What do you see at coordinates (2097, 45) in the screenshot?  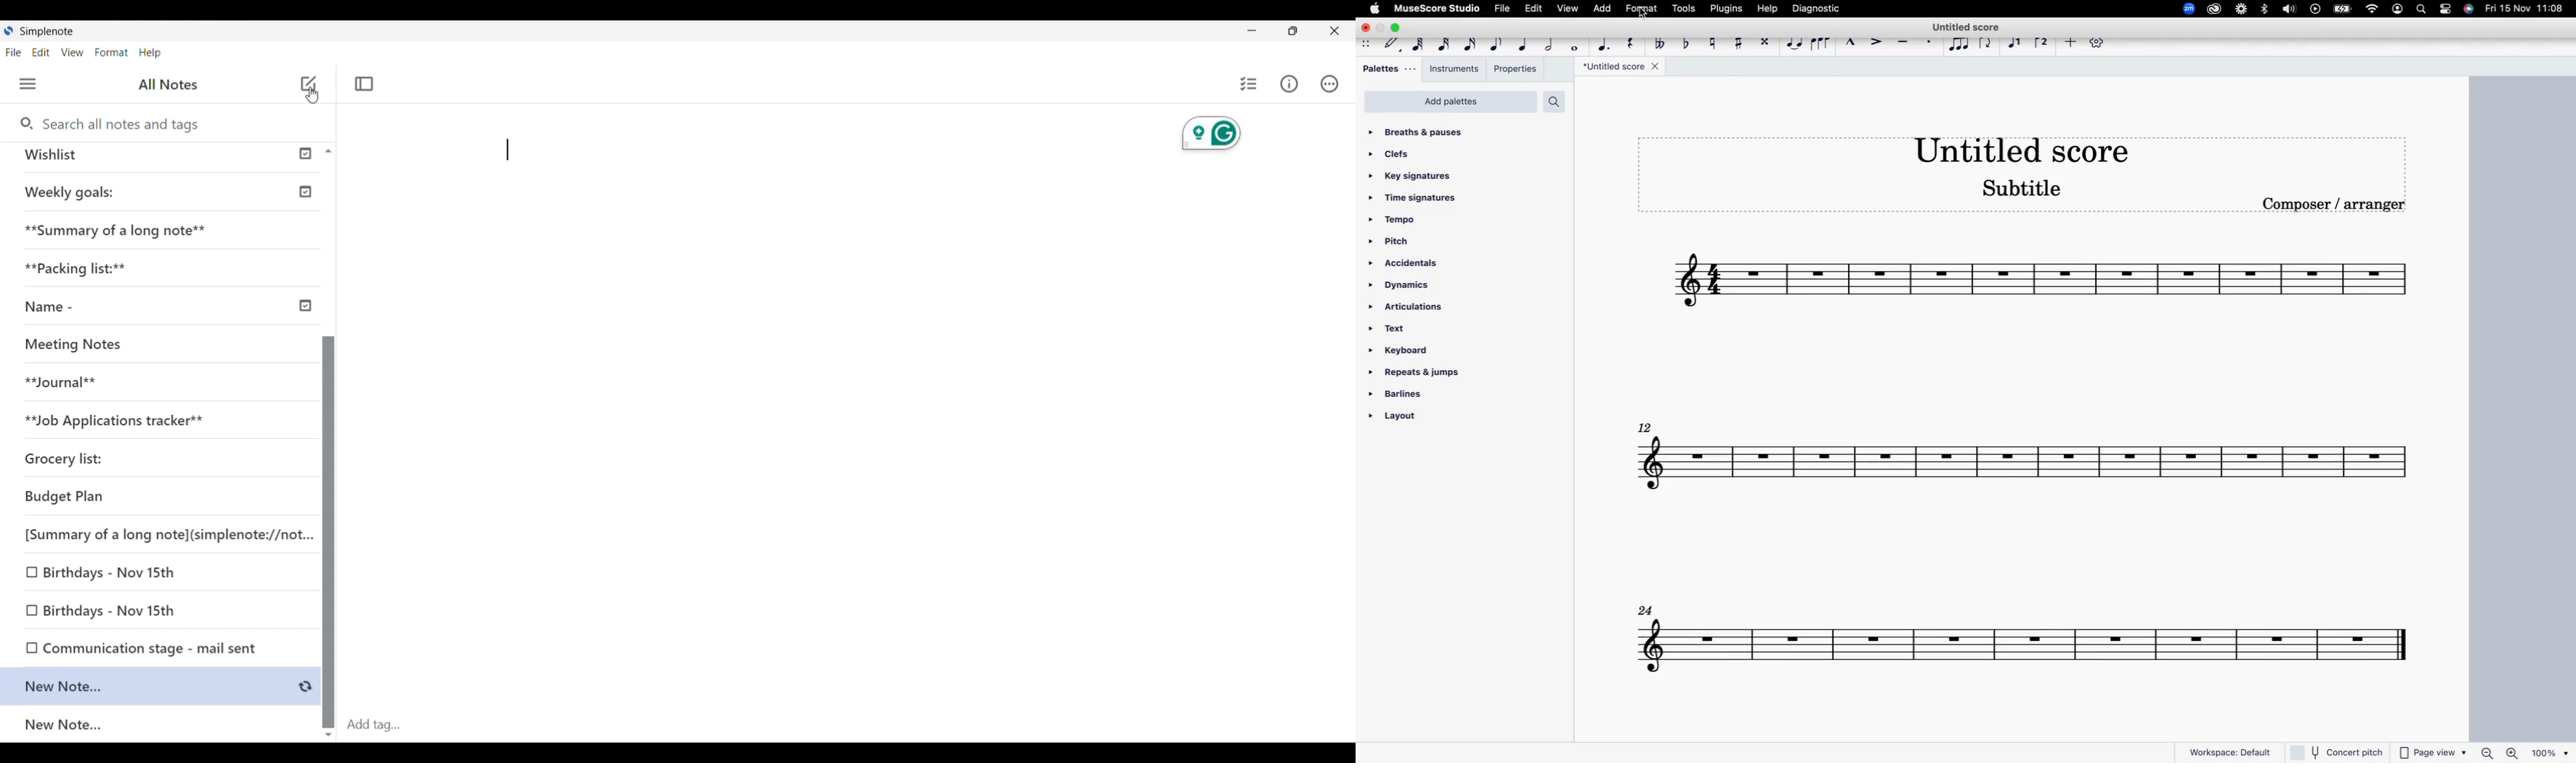 I see `settings` at bounding box center [2097, 45].